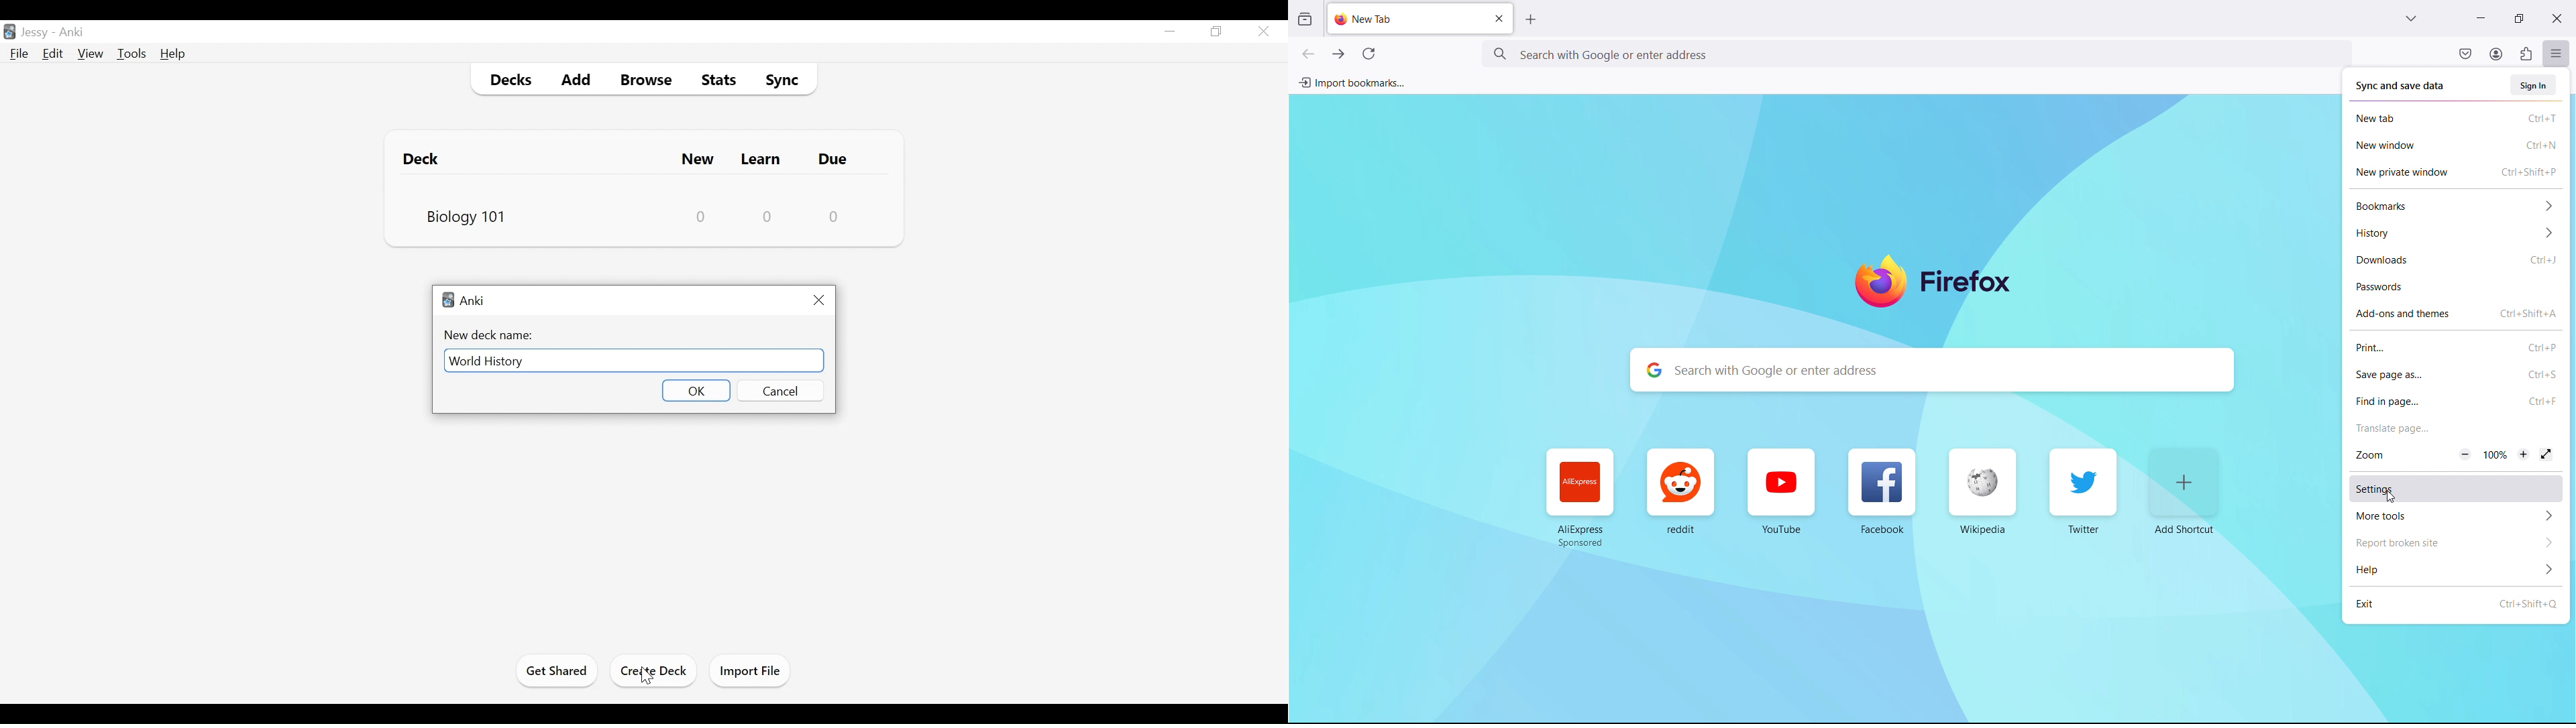 This screenshot has width=2576, height=728. I want to click on Anki Desktop icon, so click(11, 32).